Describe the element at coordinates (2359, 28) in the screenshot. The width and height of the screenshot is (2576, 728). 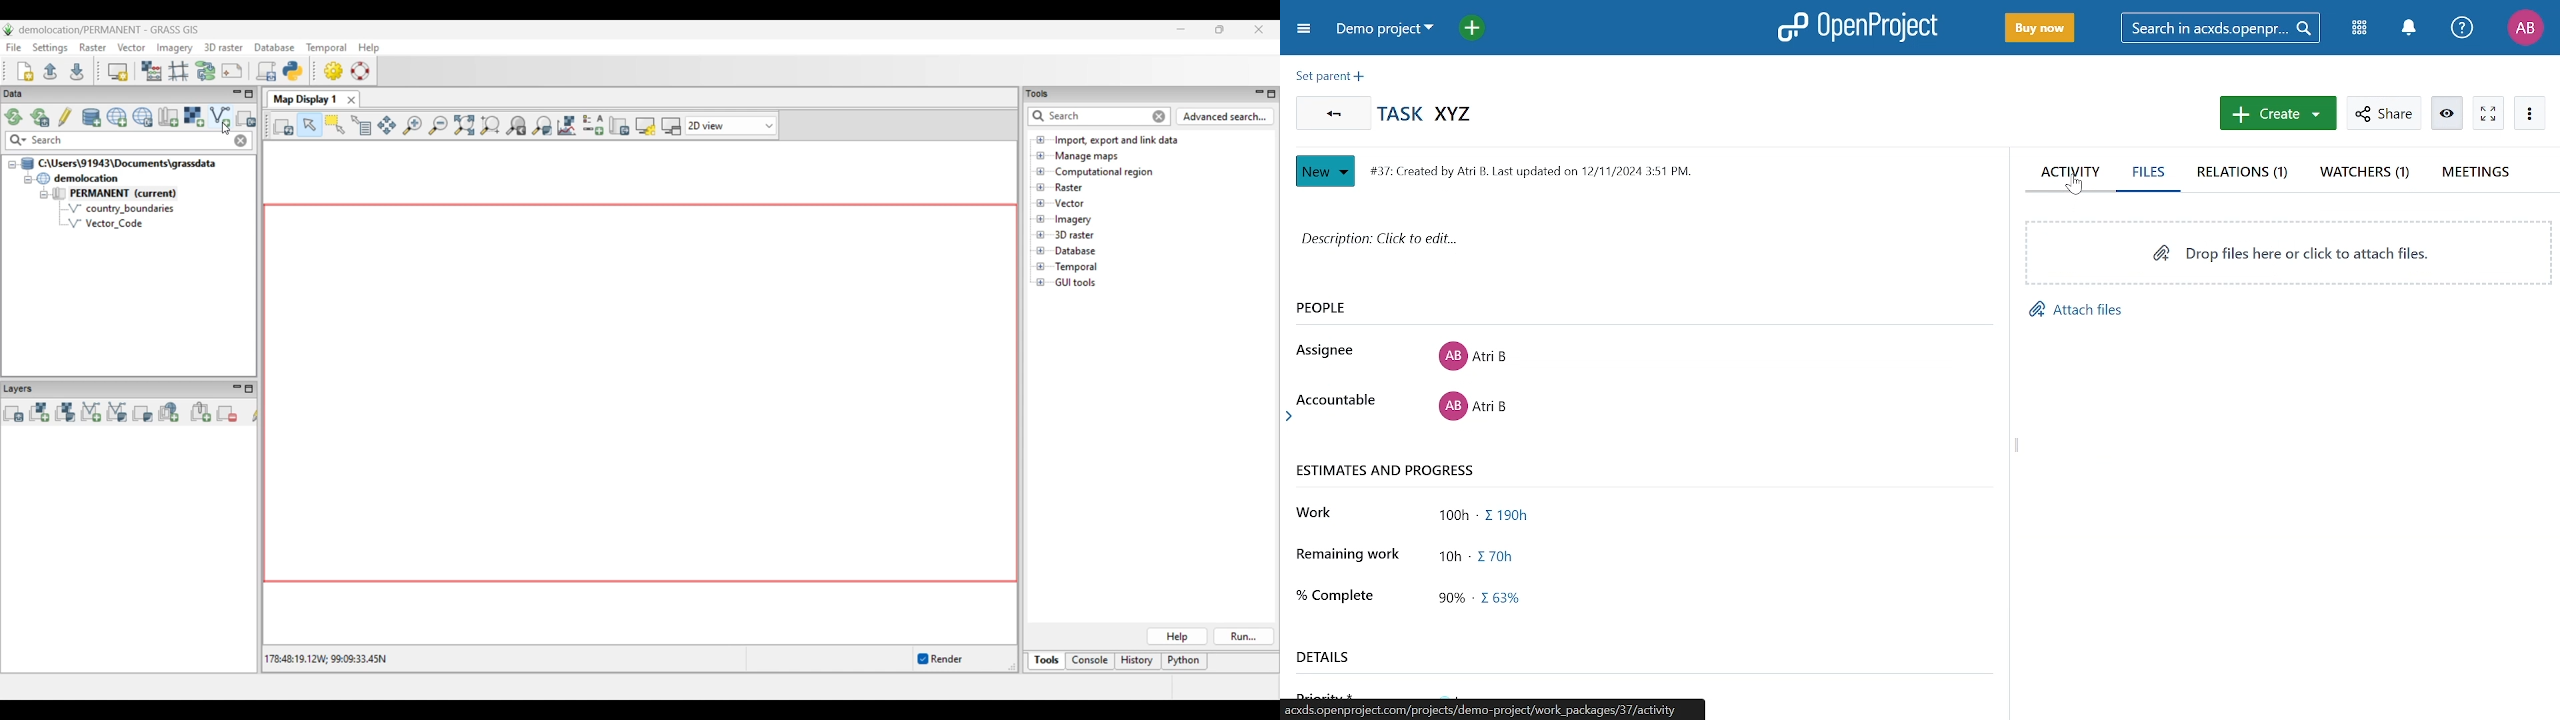
I see `Modules` at that location.